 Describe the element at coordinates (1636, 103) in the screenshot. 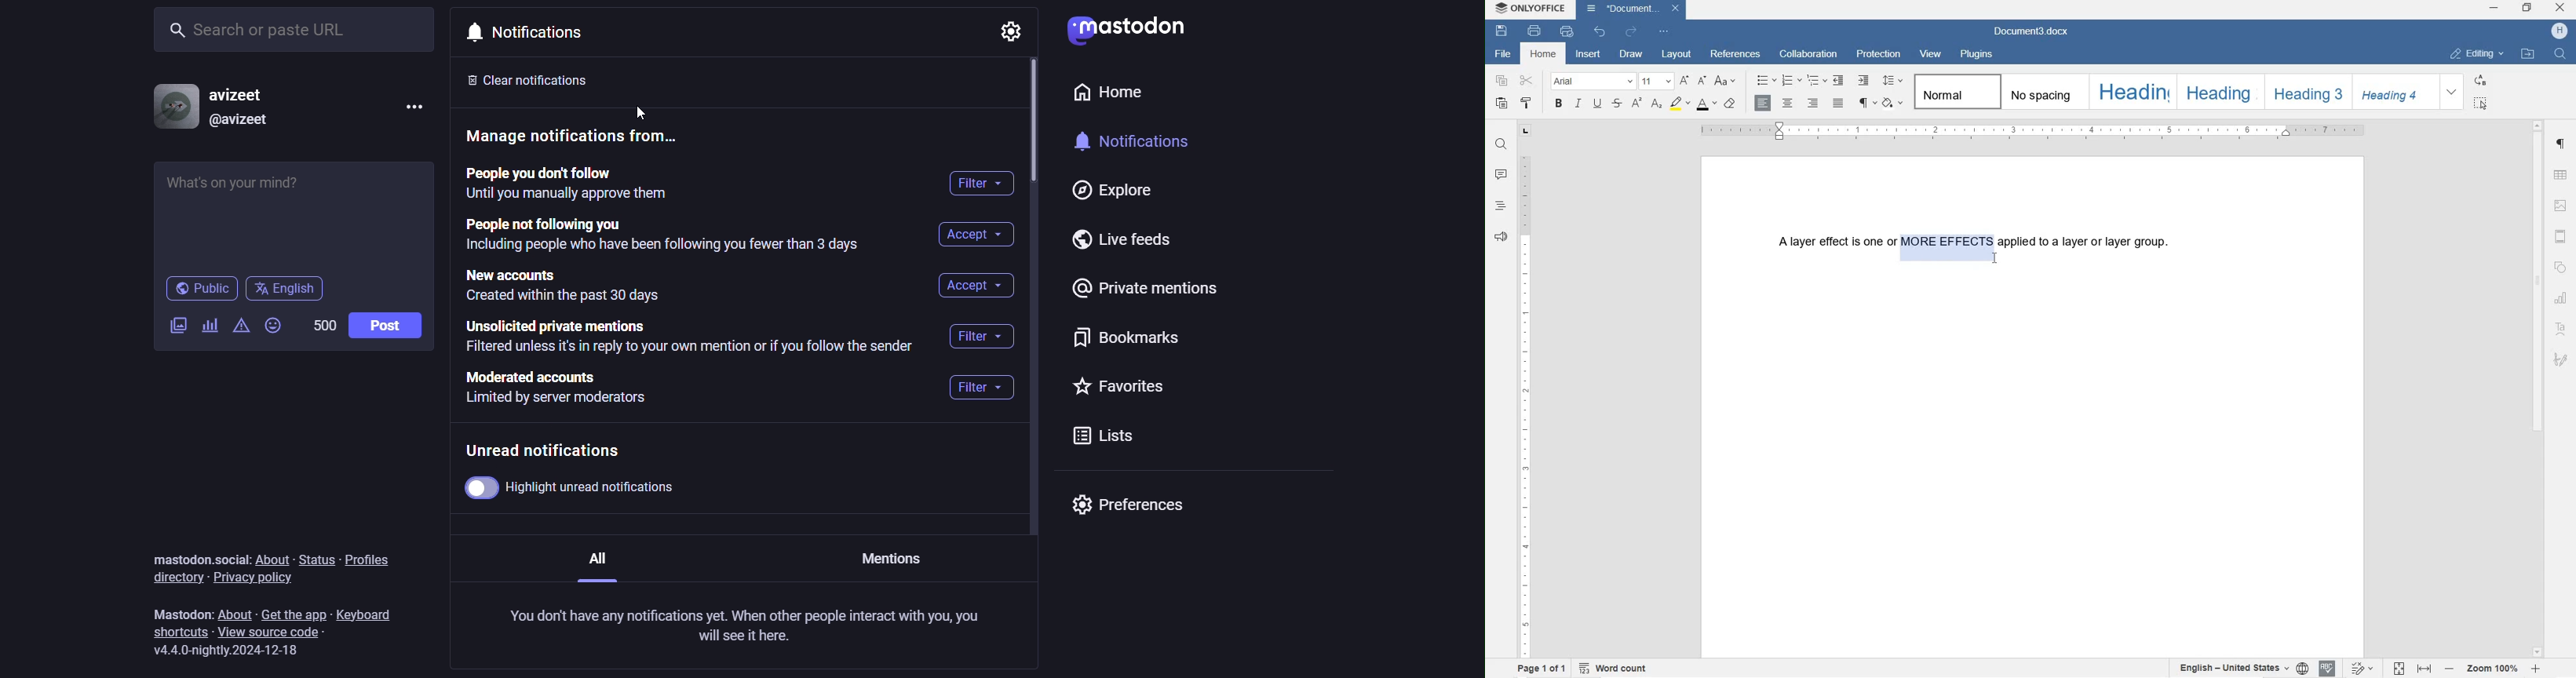

I see `SUPERSCRIPT` at that location.